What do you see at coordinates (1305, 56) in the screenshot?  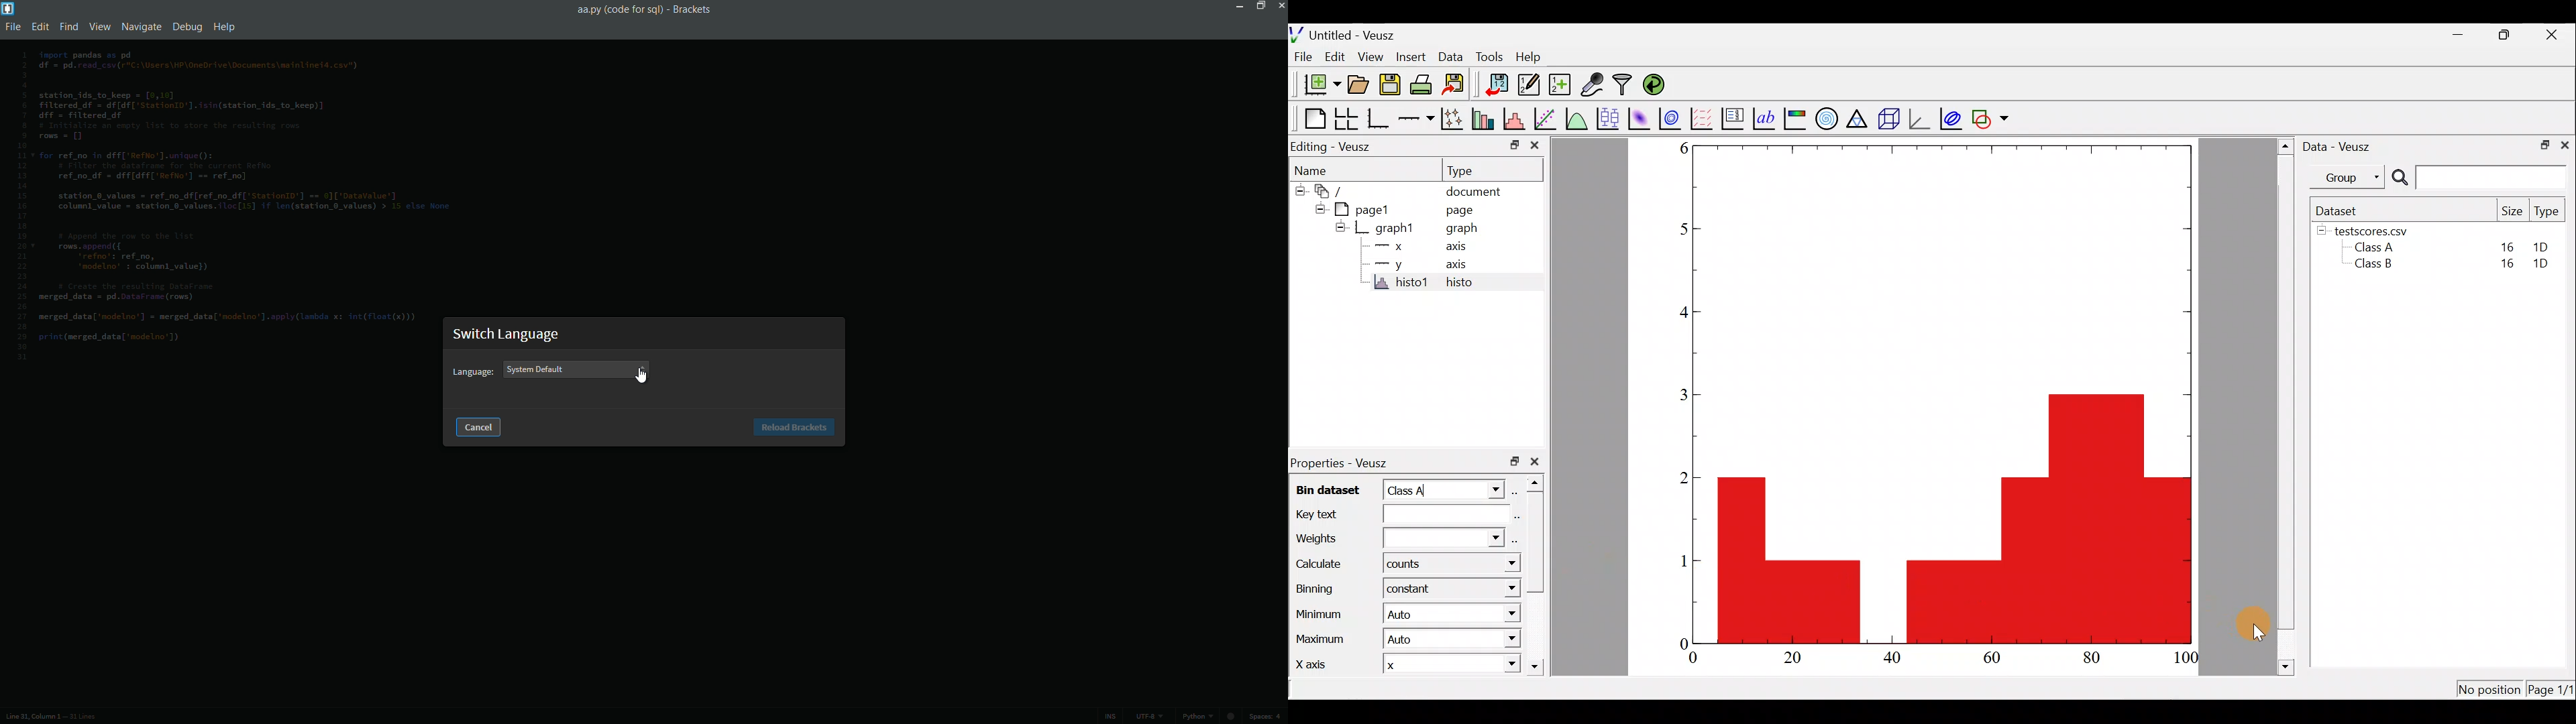 I see `File` at bounding box center [1305, 56].